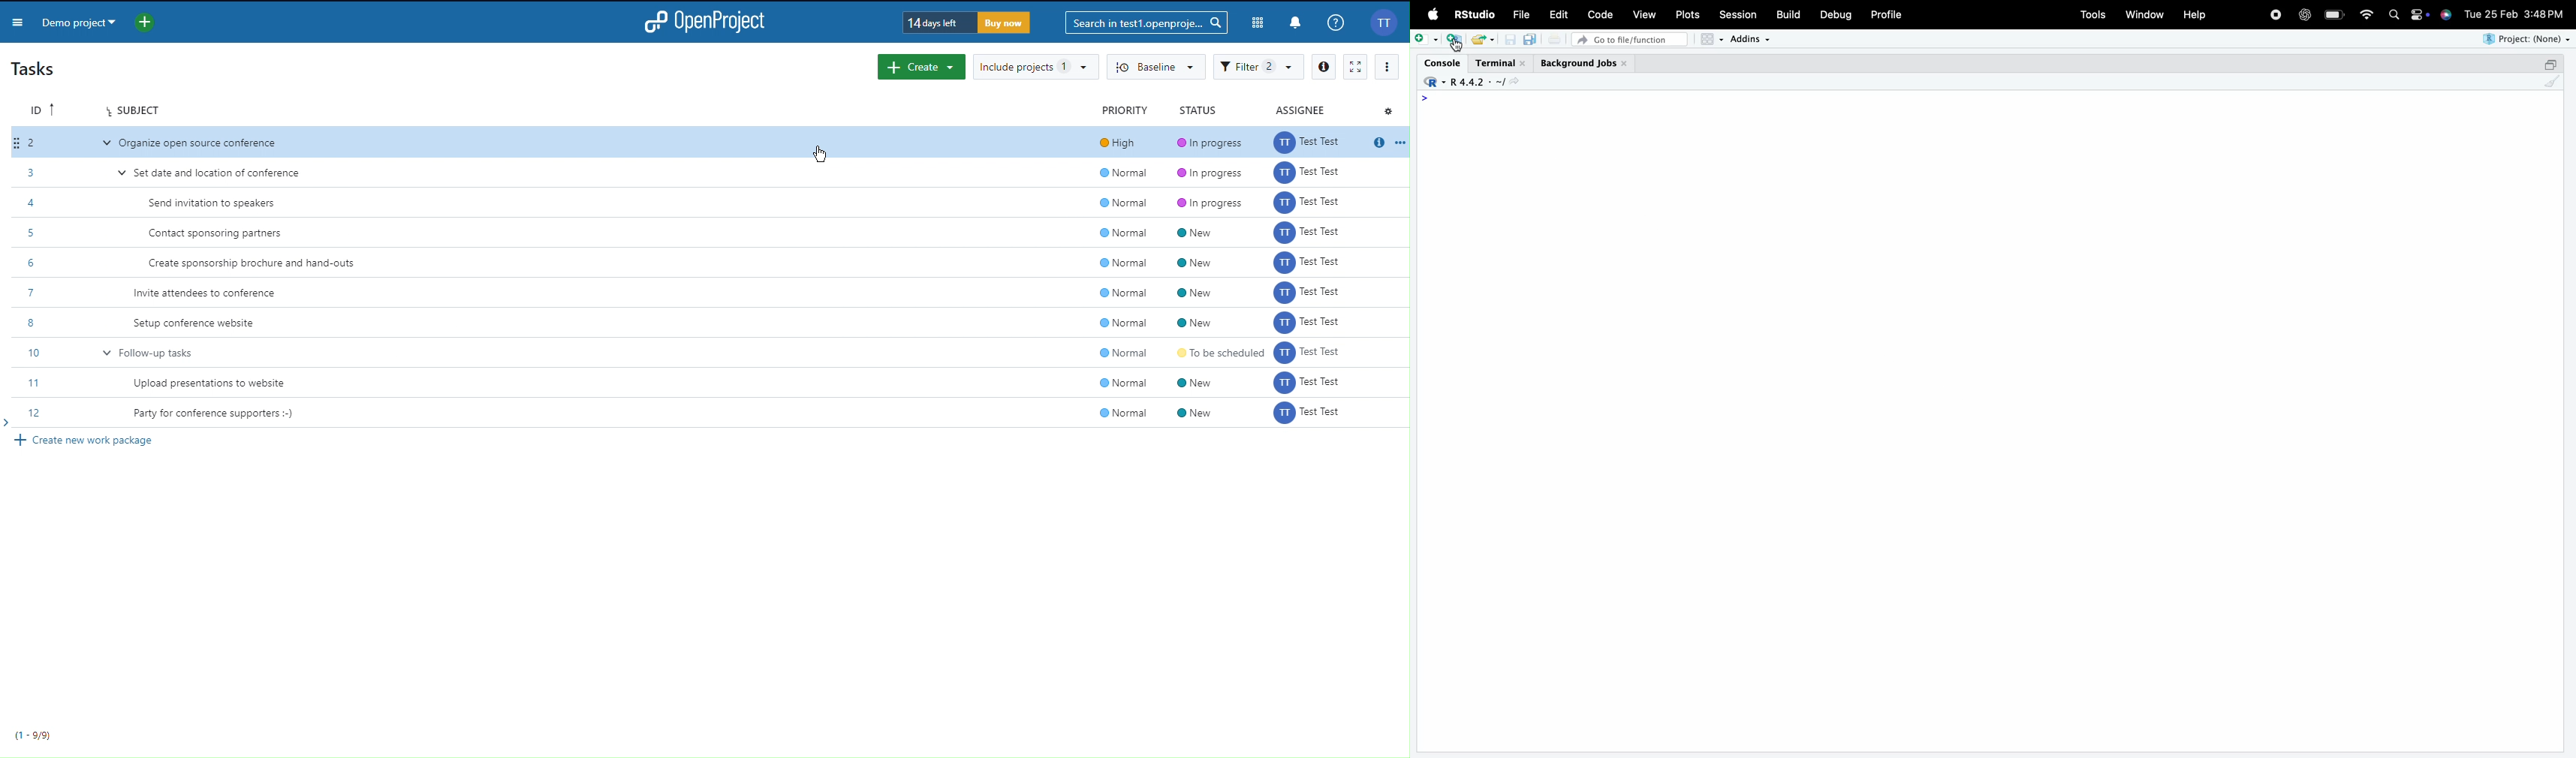 The height and width of the screenshot is (784, 2576). I want to click on Addins, so click(1749, 39).